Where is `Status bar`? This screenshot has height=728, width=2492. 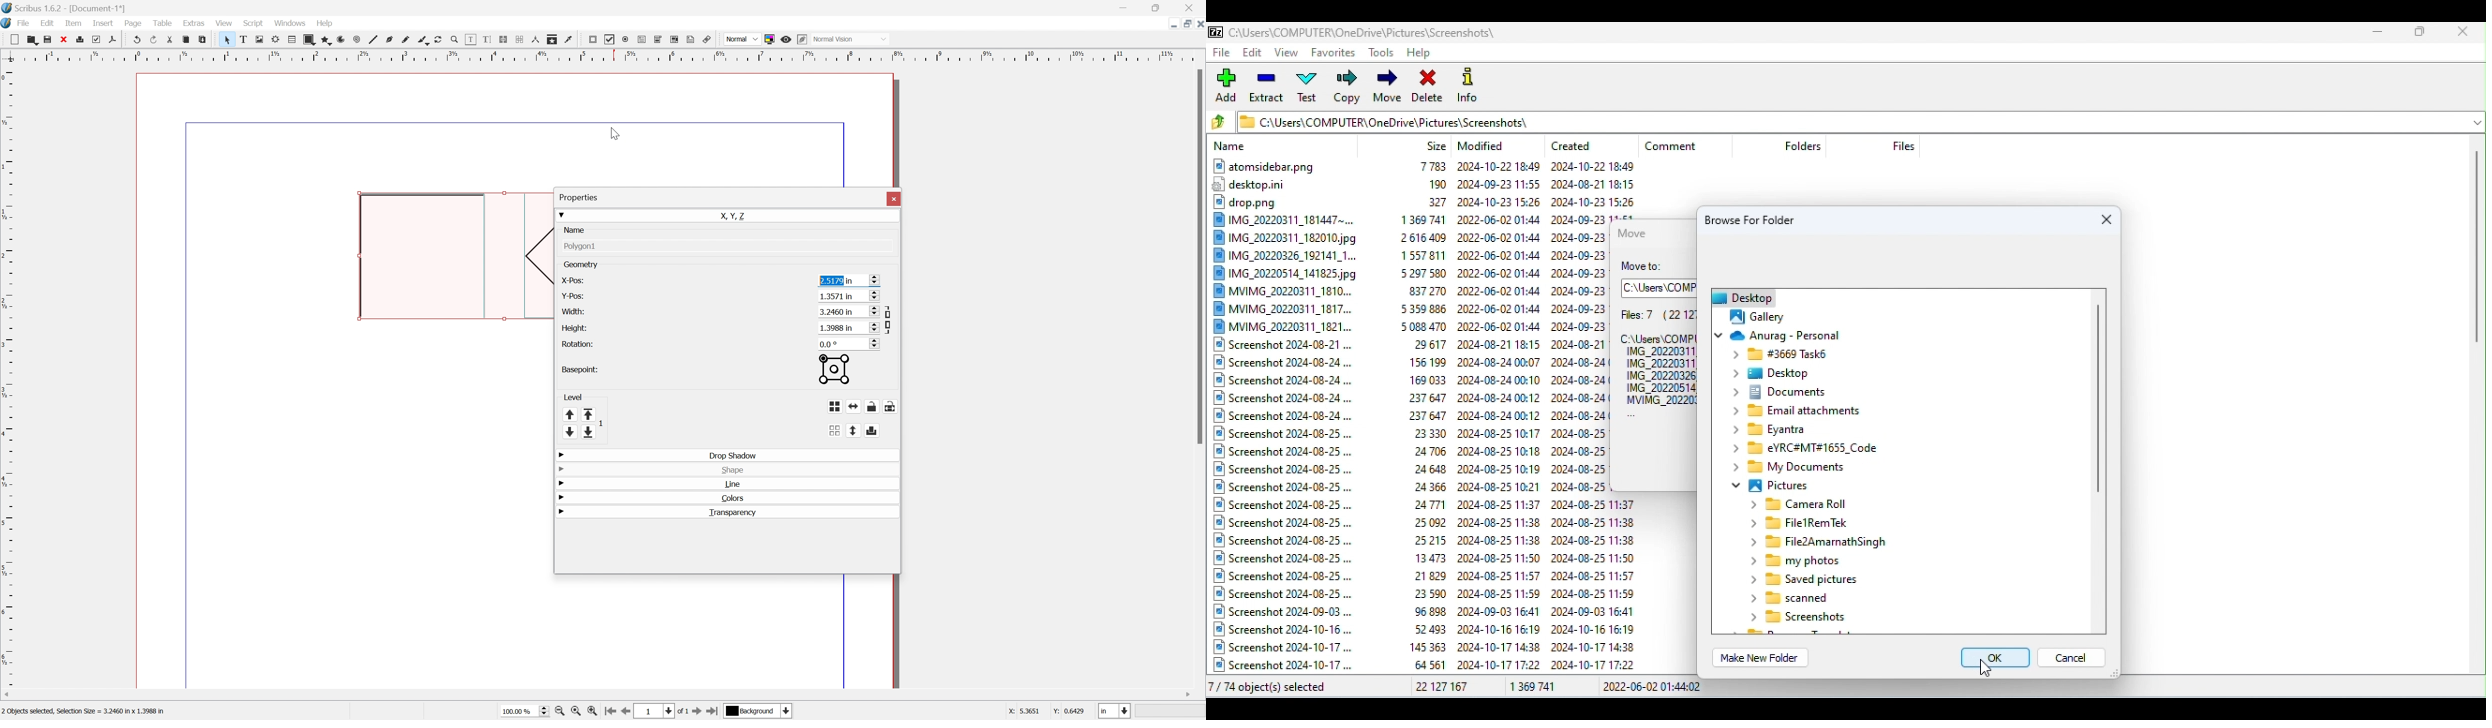
Status bar is located at coordinates (1848, 688).